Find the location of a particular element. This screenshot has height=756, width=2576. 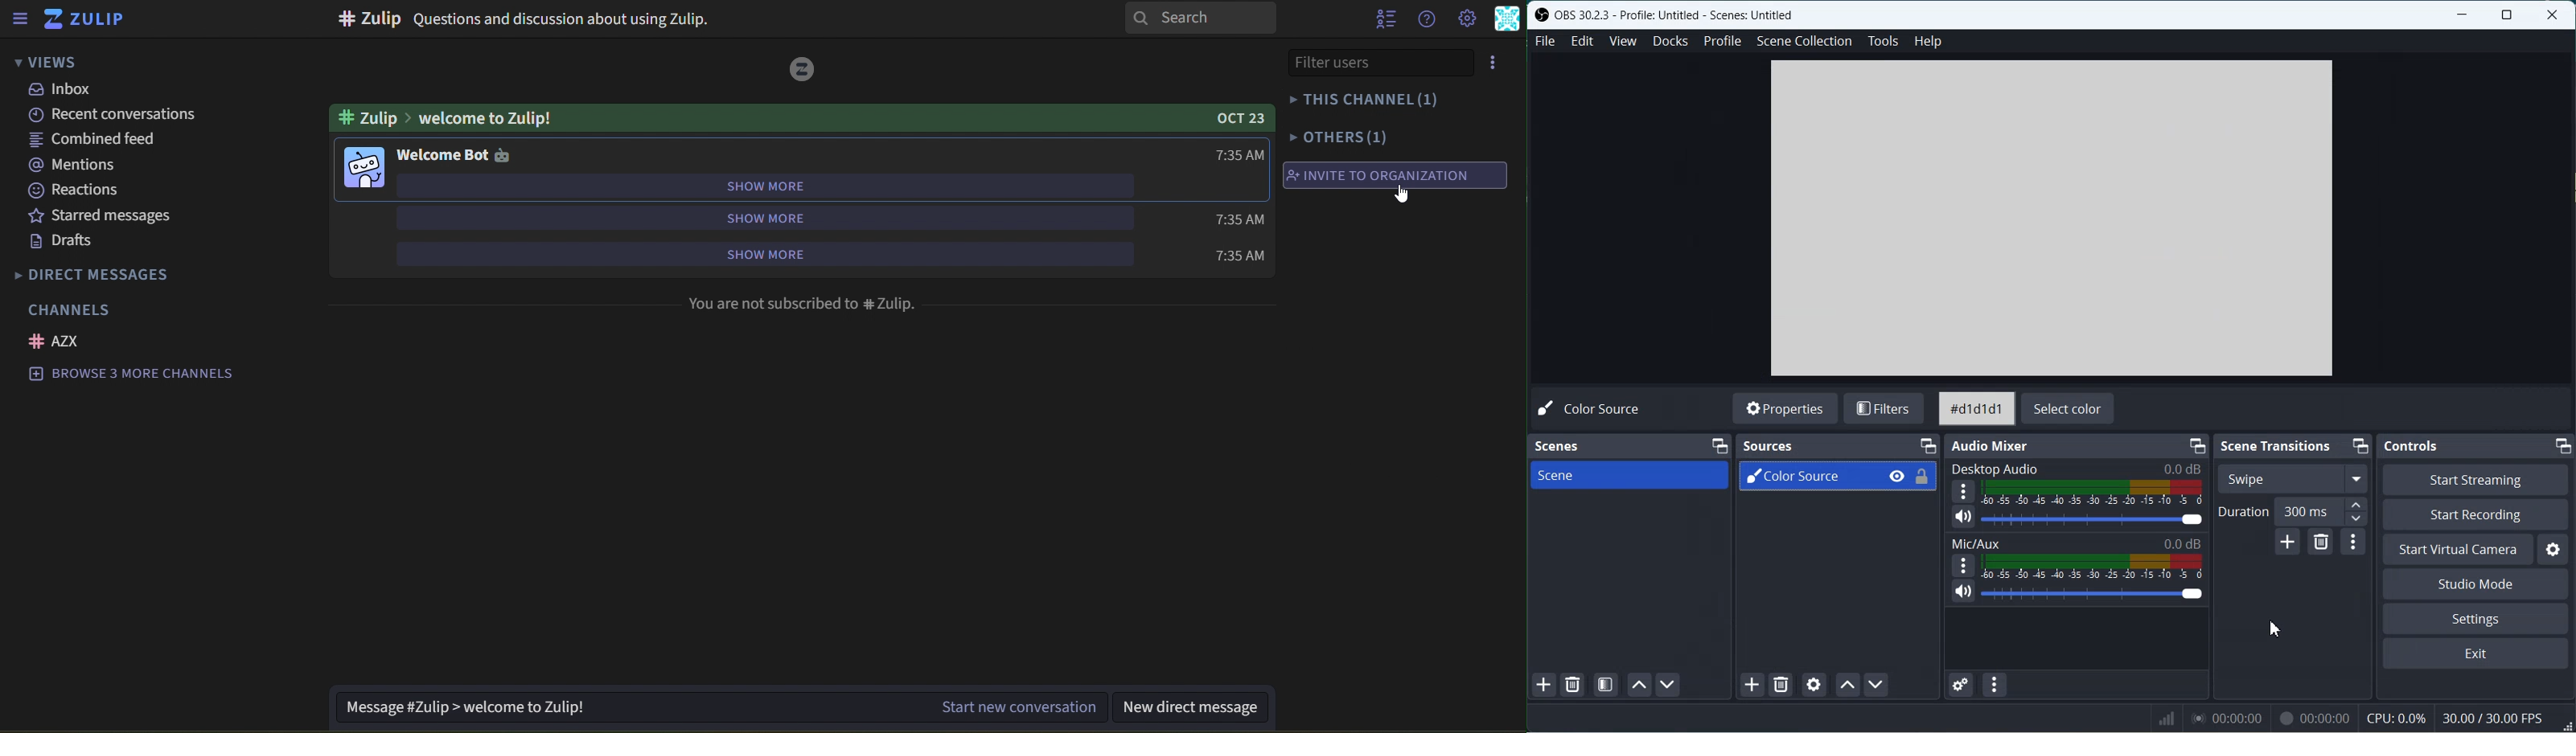

Remove Source is located at coordinates (1783, 684).